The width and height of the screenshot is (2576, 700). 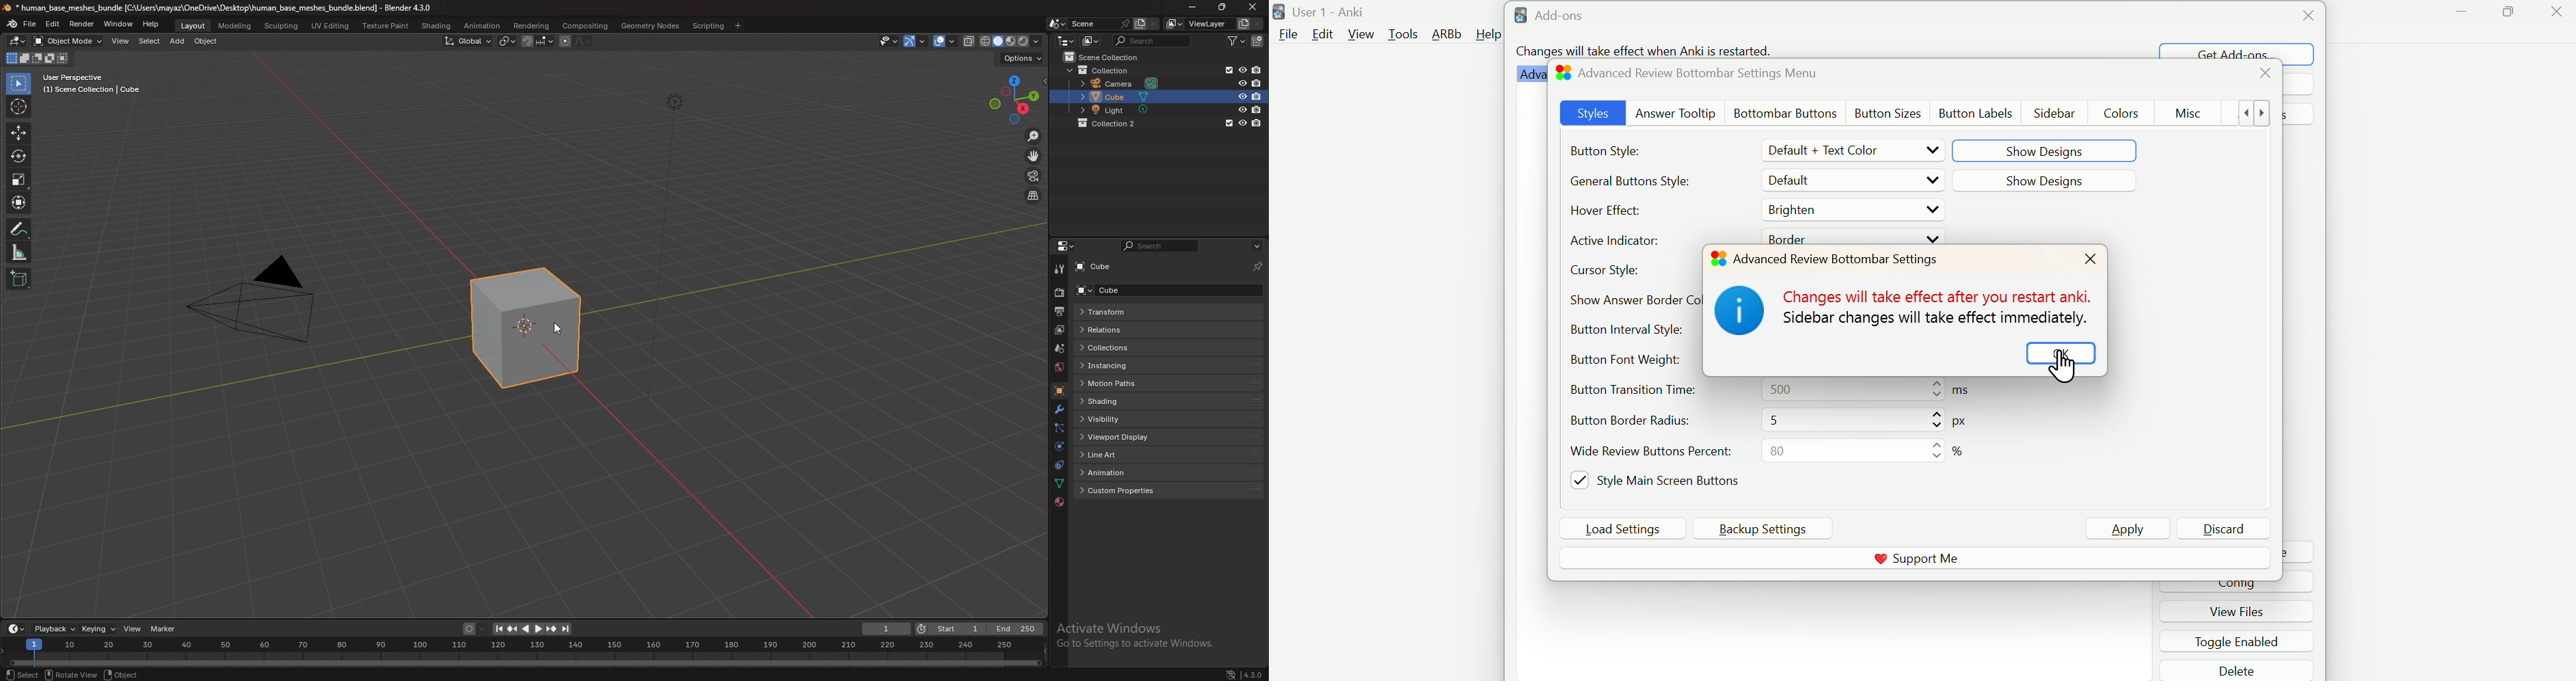 I want to click on Button Lables, so click(x=1976, y=114).